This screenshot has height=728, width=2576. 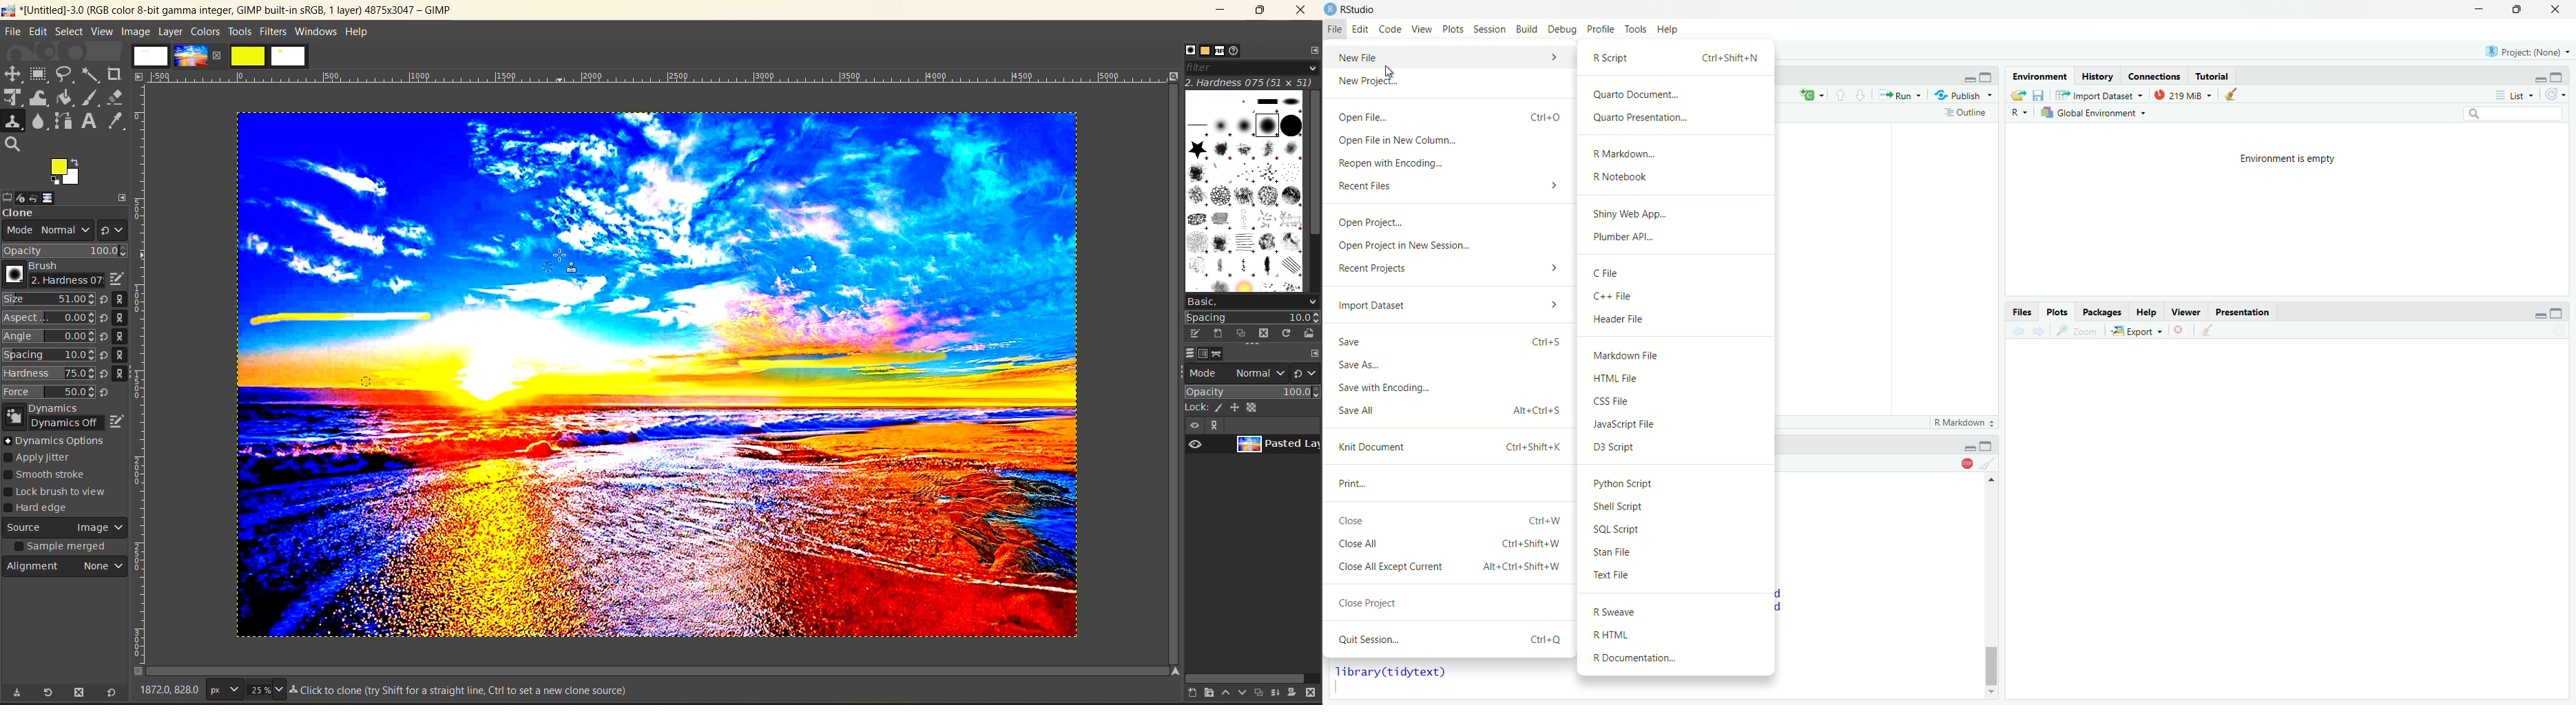 I want to click on Shell Script, so click(x=1677, y=506).